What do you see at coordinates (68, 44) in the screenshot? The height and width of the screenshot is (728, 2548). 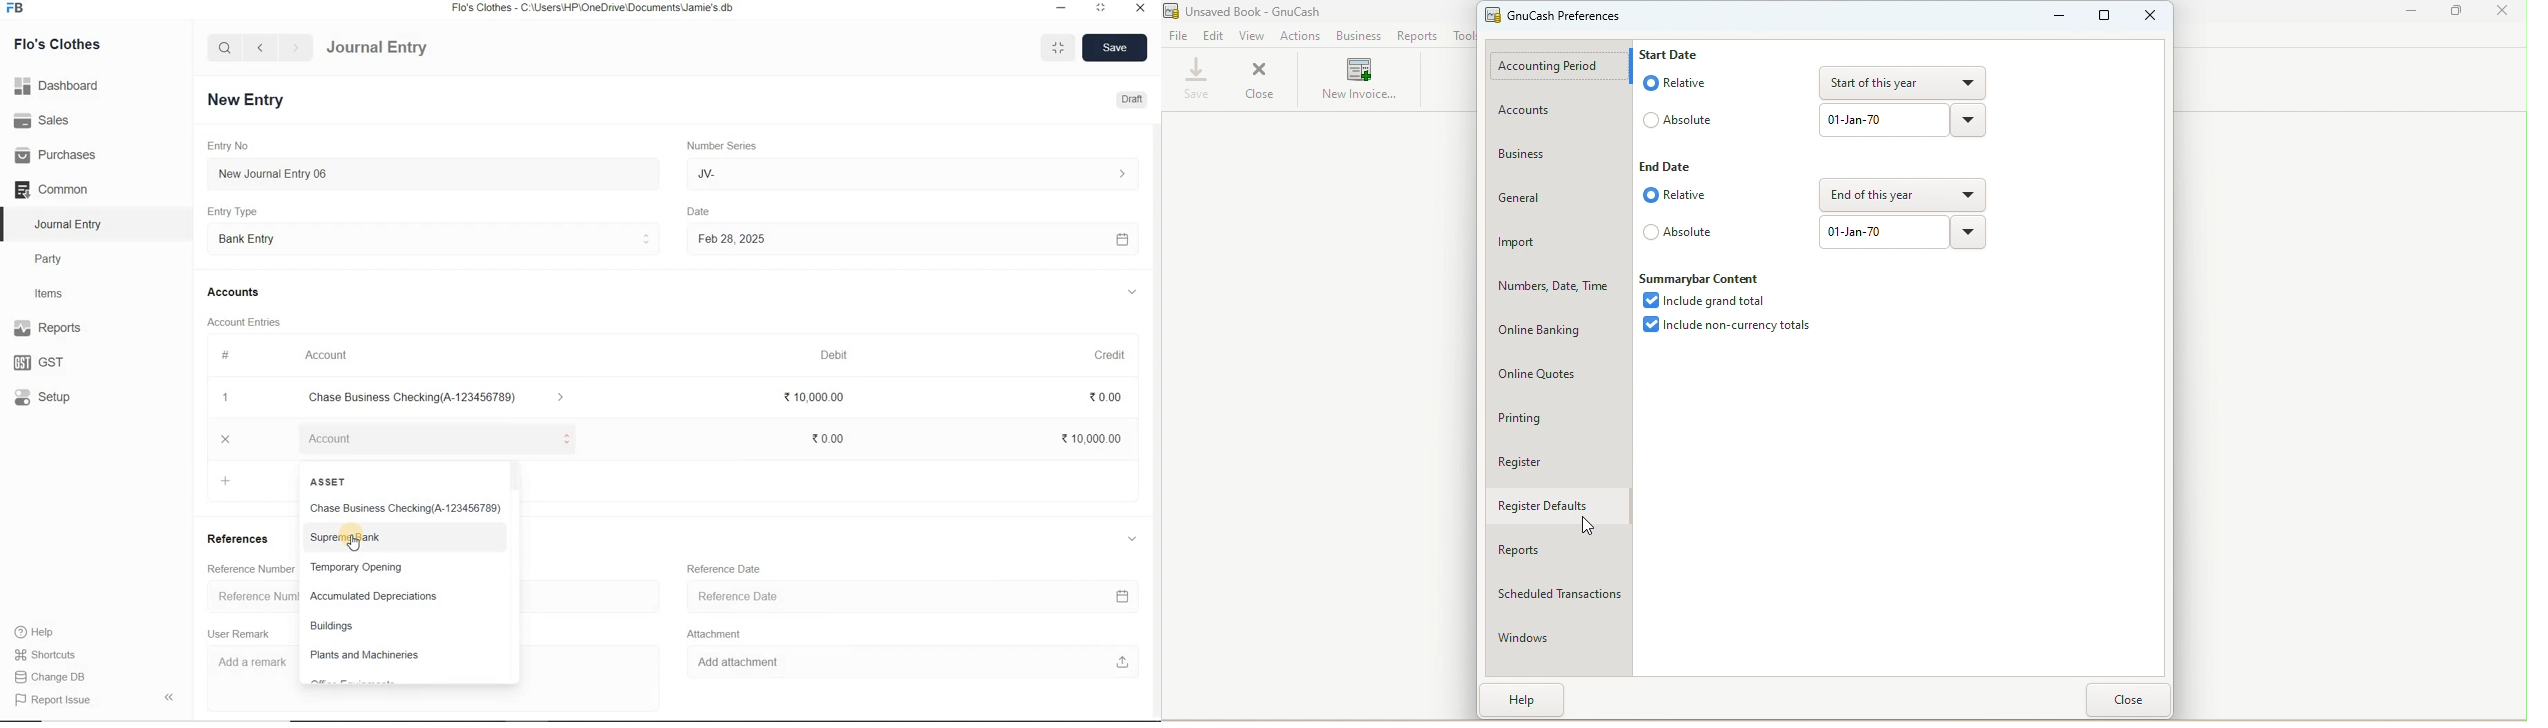 I see `Flo's Clothes` at bounding box center [68, 44].